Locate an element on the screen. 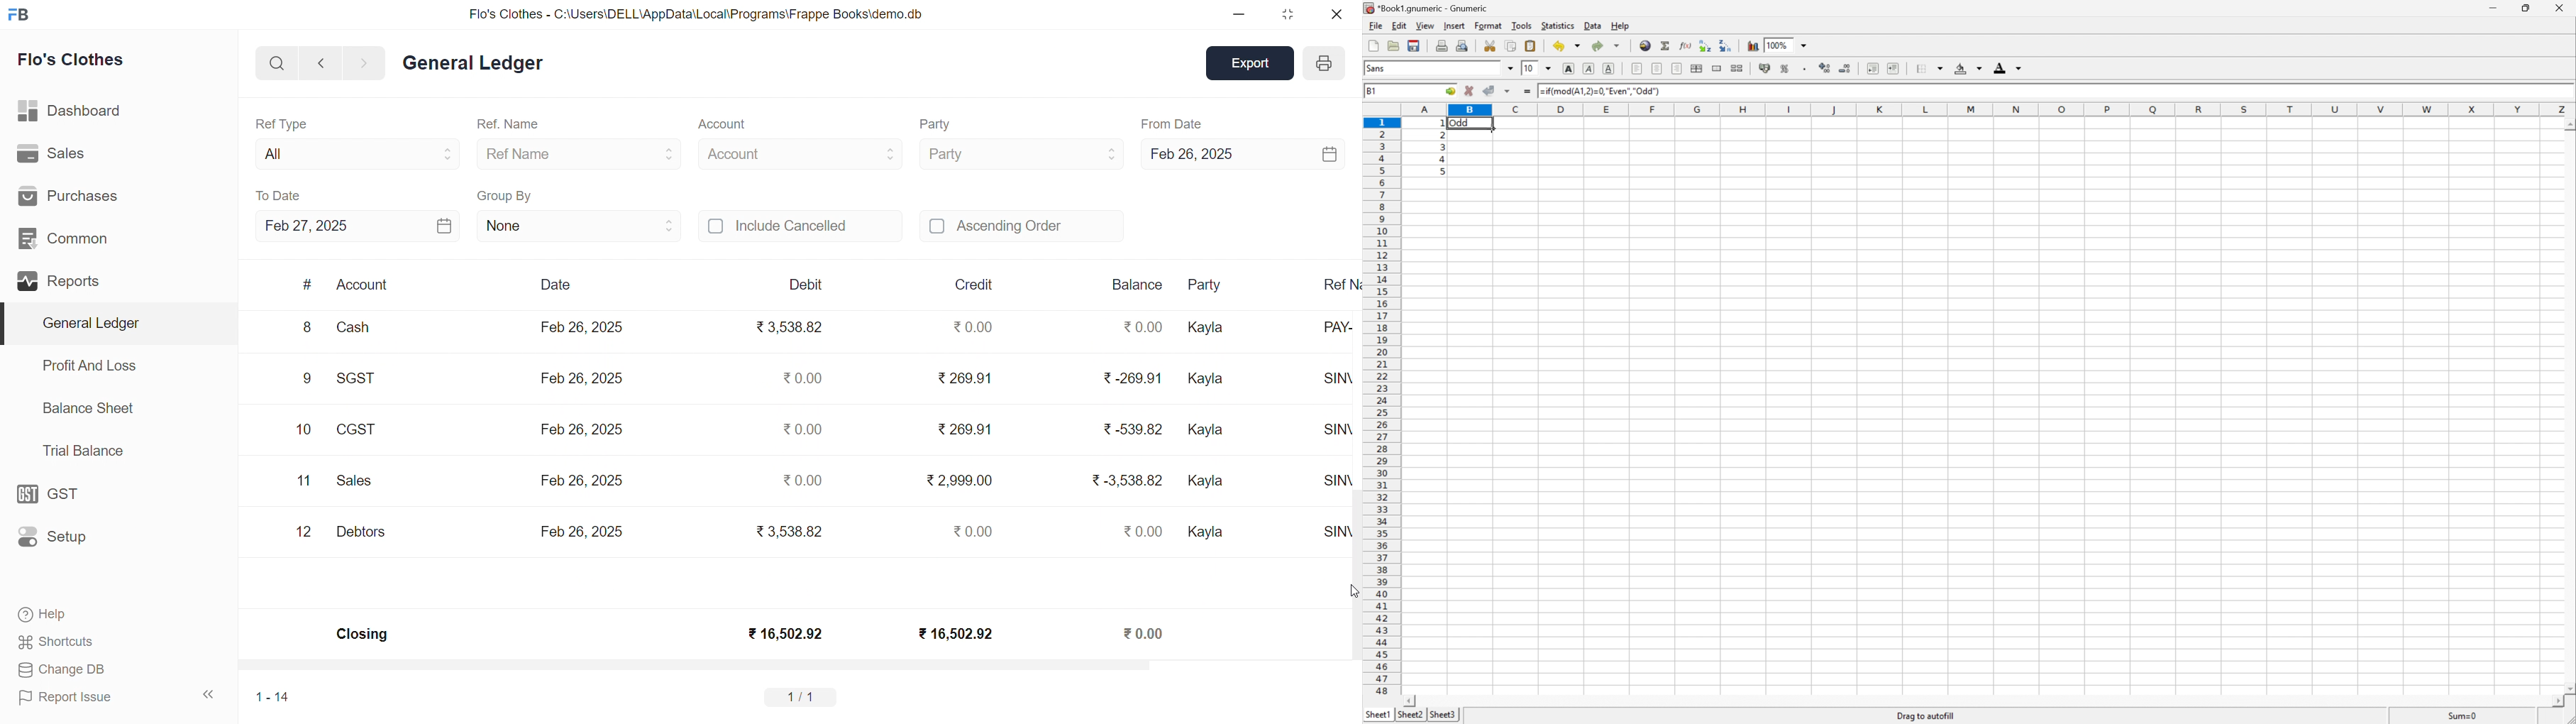 This screenshot has width=2576, height=728. Reports is located at coordinates (61, 279).